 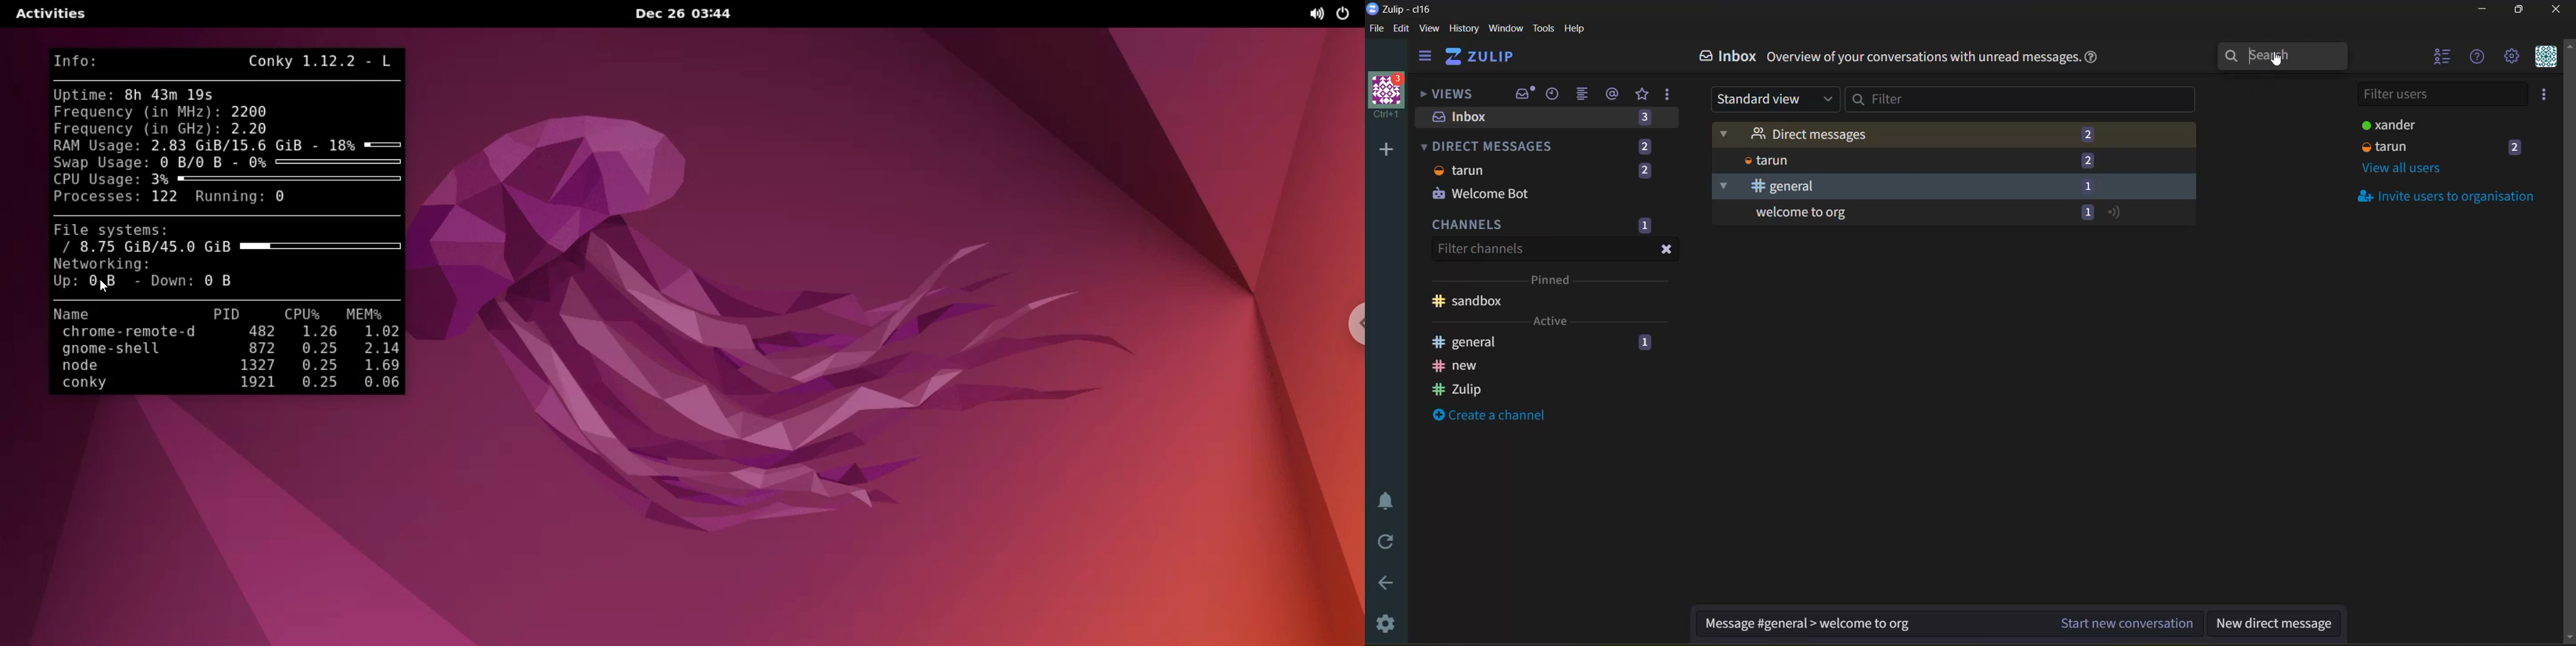 What do you see at coordinates (1764, 160) in the screenshot?
I see `tarun` at bounding box center [1764, 160].